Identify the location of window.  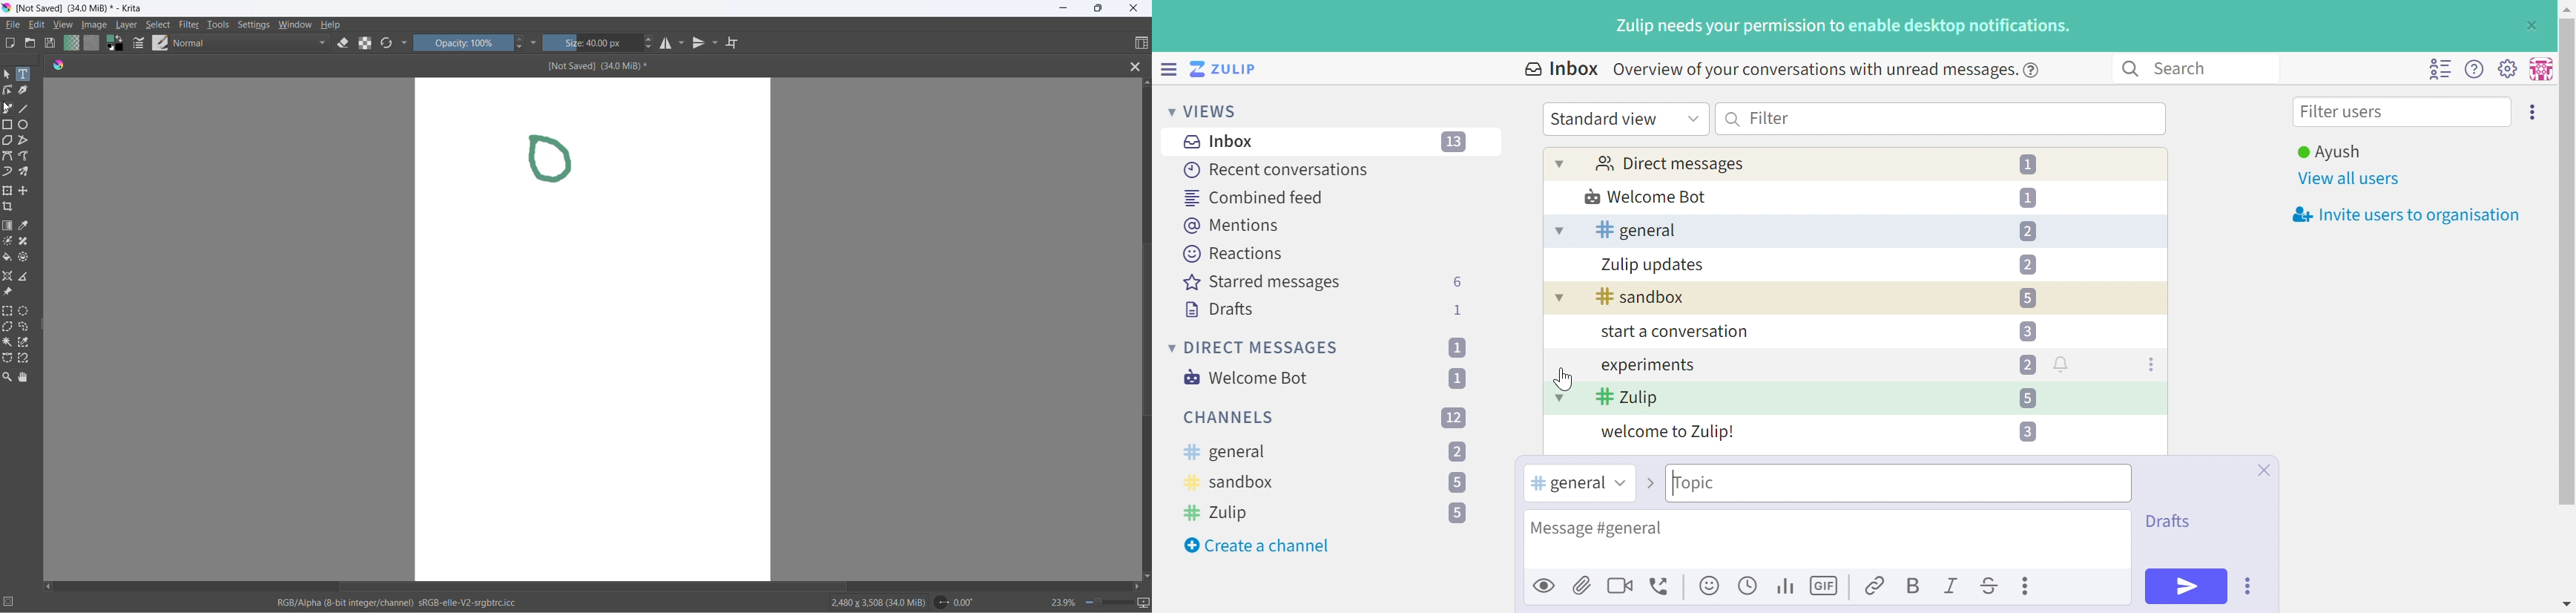
(292, 25).